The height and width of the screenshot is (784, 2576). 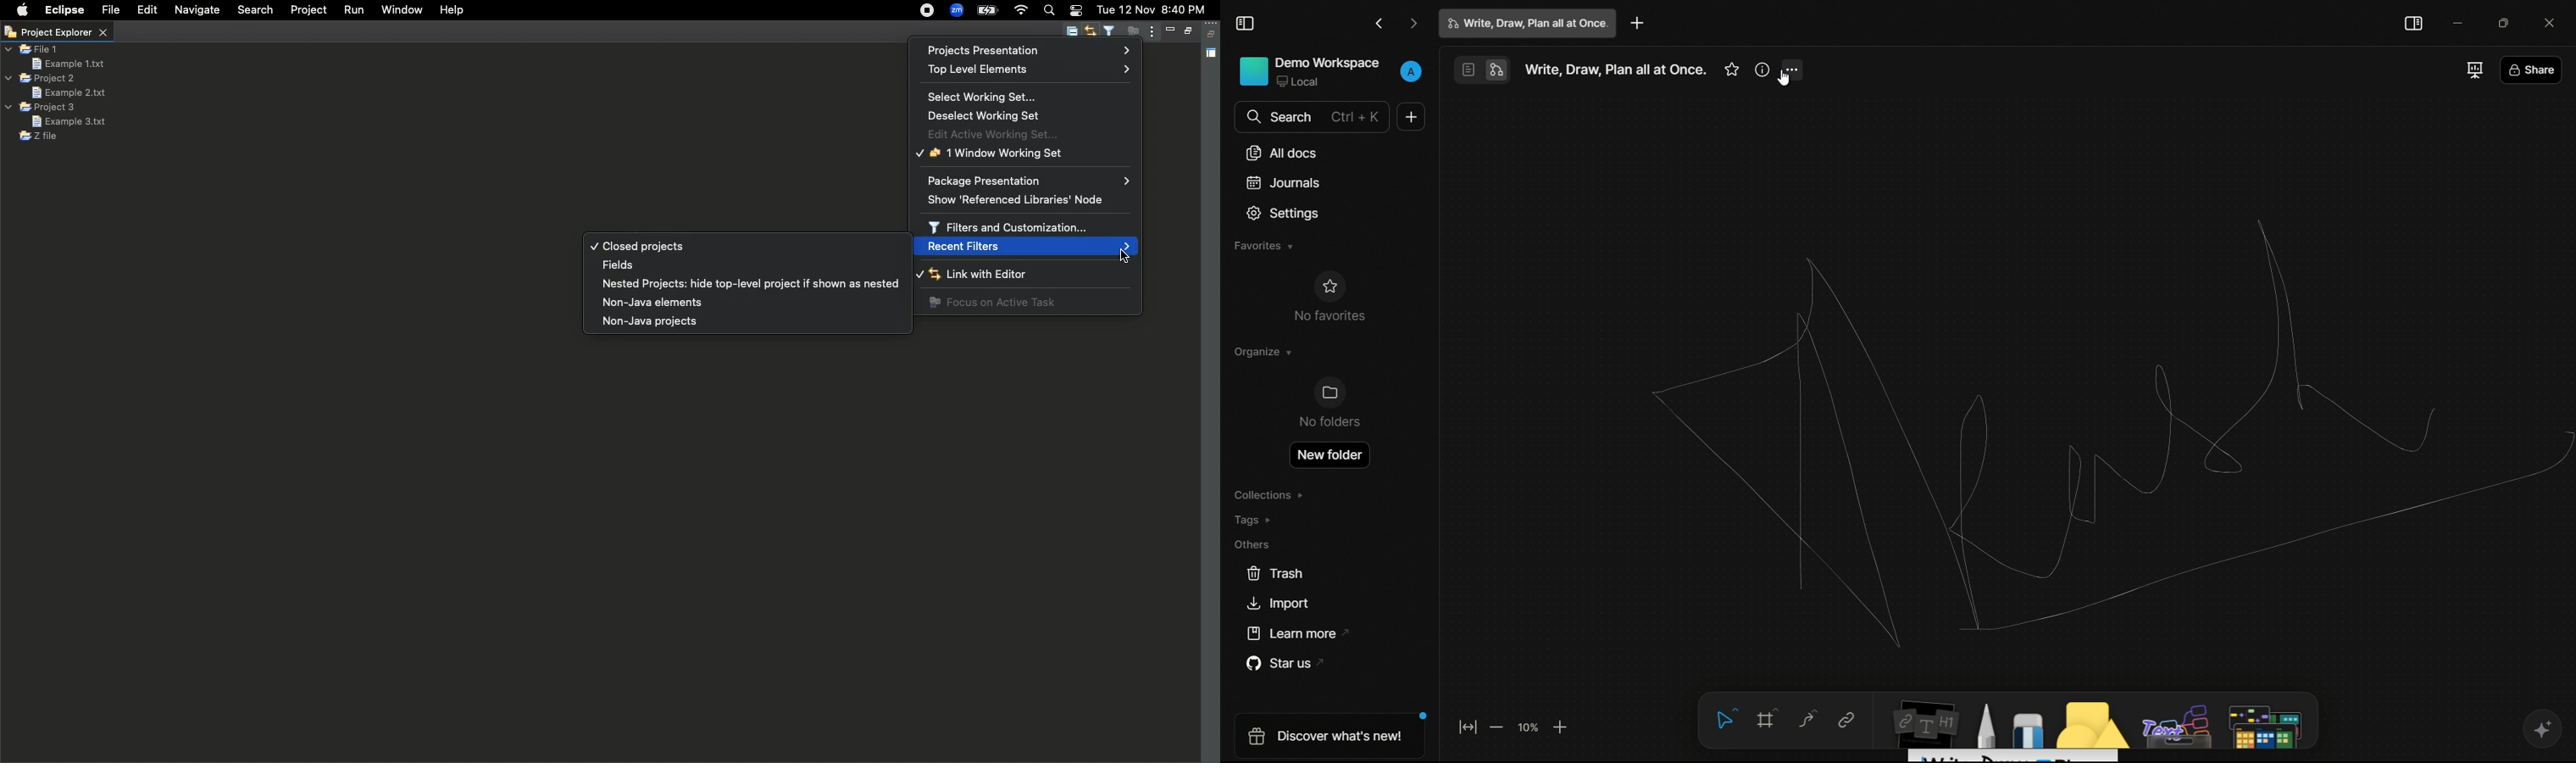 I want to click on link, so click(x=1848, y=718).